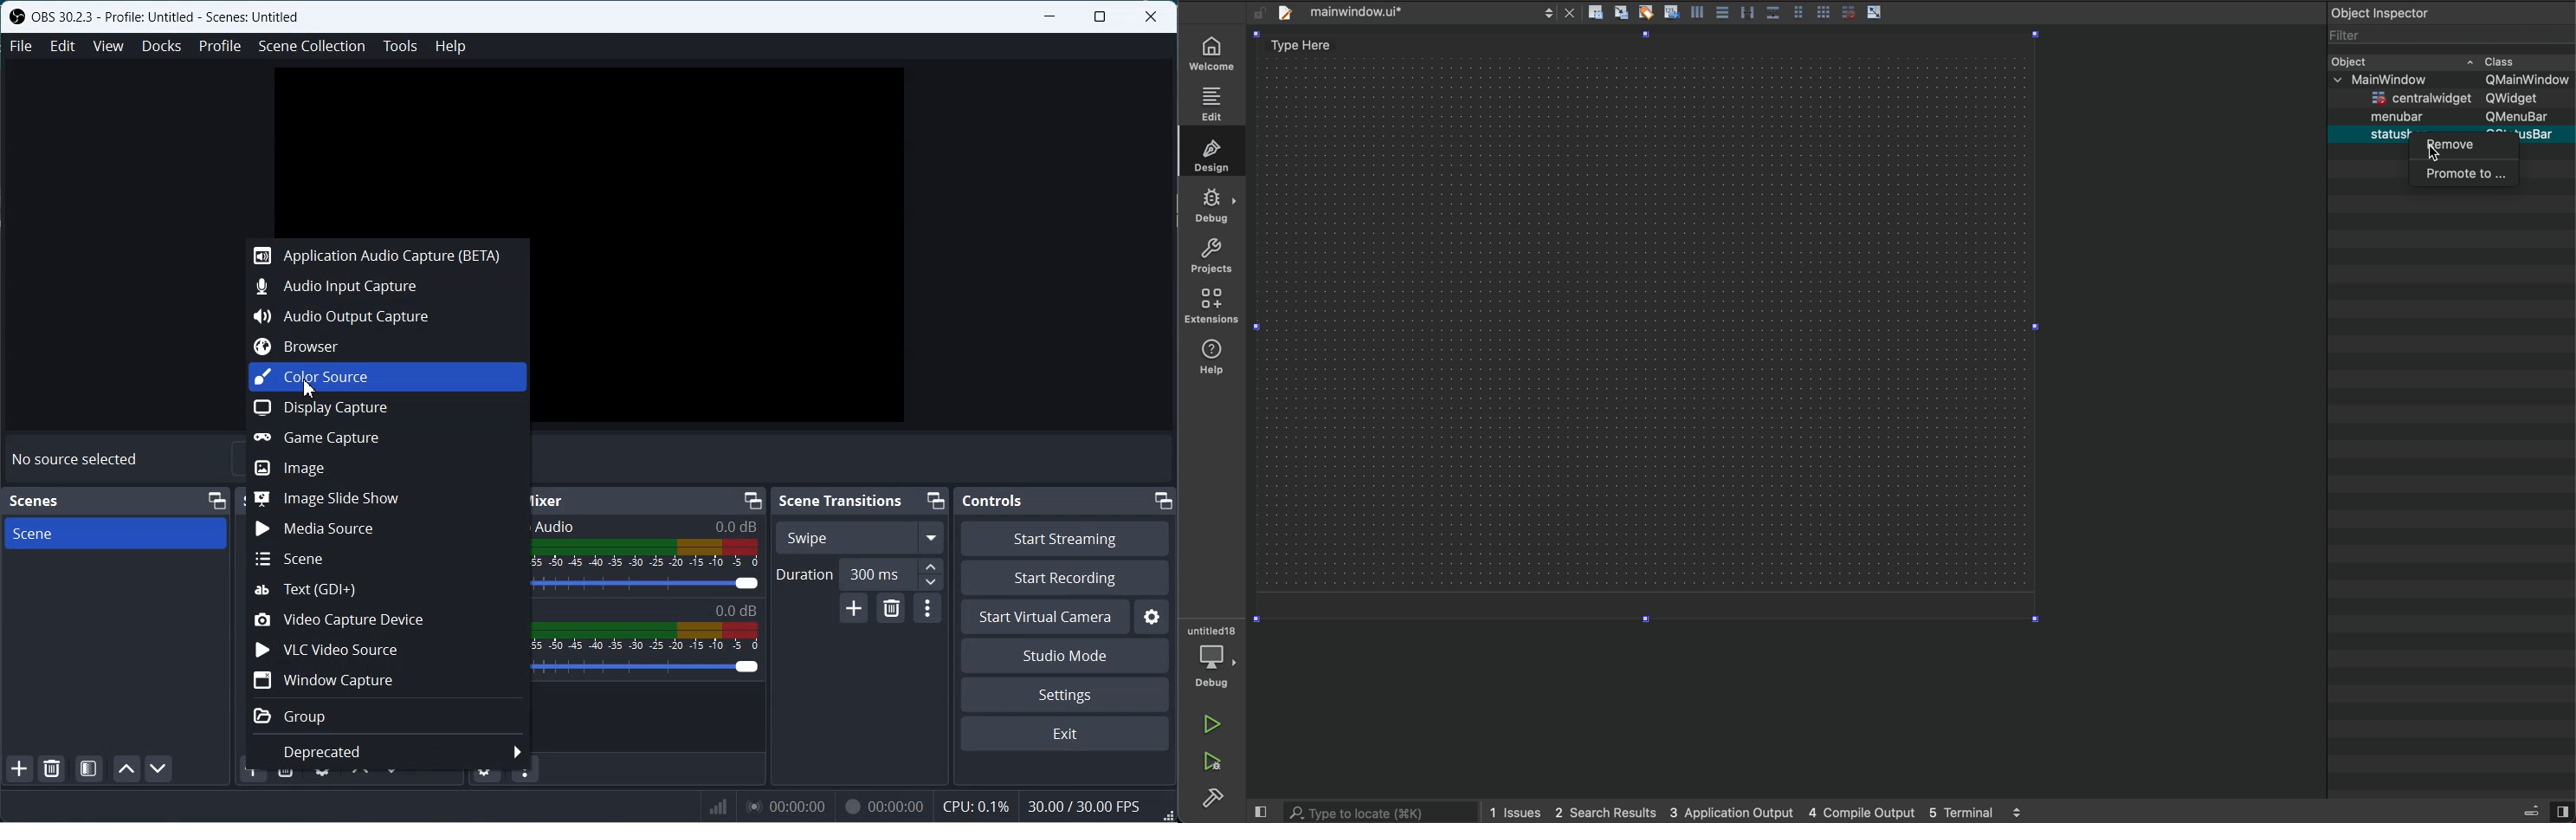 Image resolution: width=2576 pixels, height=840 pixels. Describe the element at coordinates (126, 769) in the screenshot. I see `Move scene up` at that location.